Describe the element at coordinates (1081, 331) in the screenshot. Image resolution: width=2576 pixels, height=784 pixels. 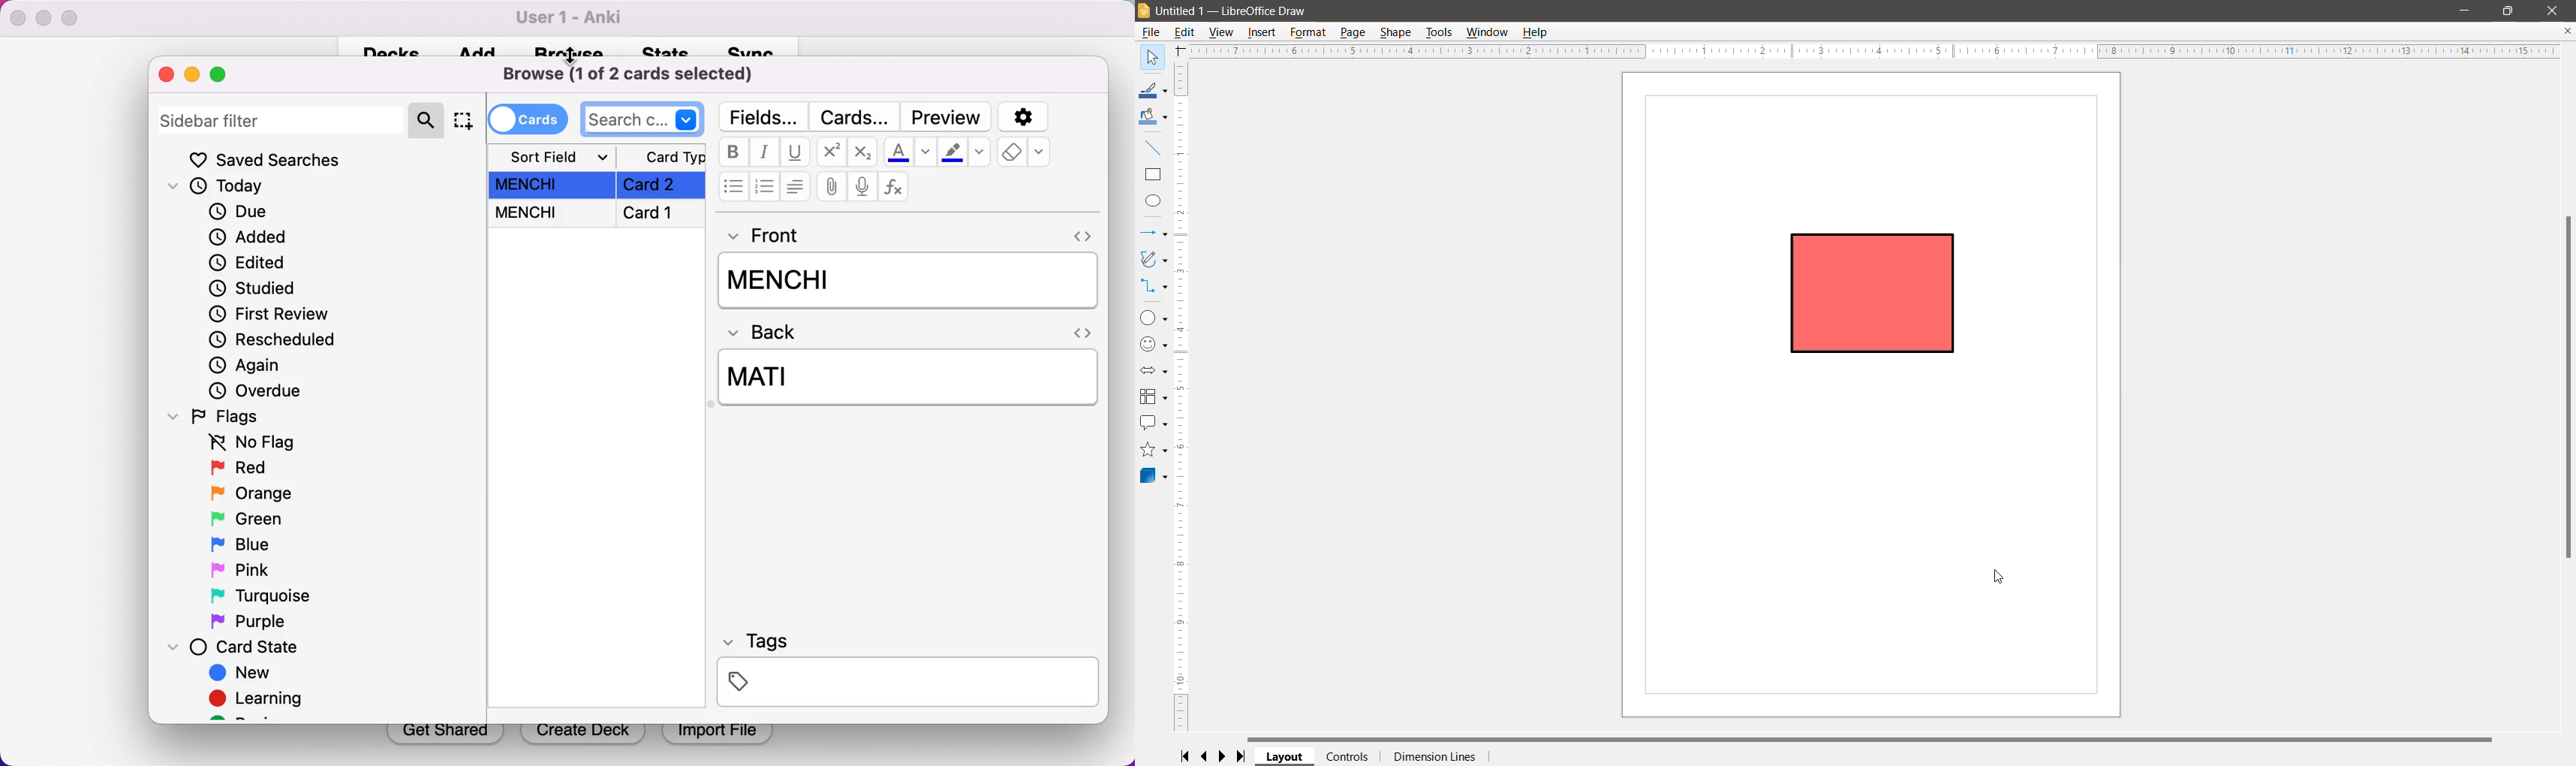
I see `go back or go next` at that location.